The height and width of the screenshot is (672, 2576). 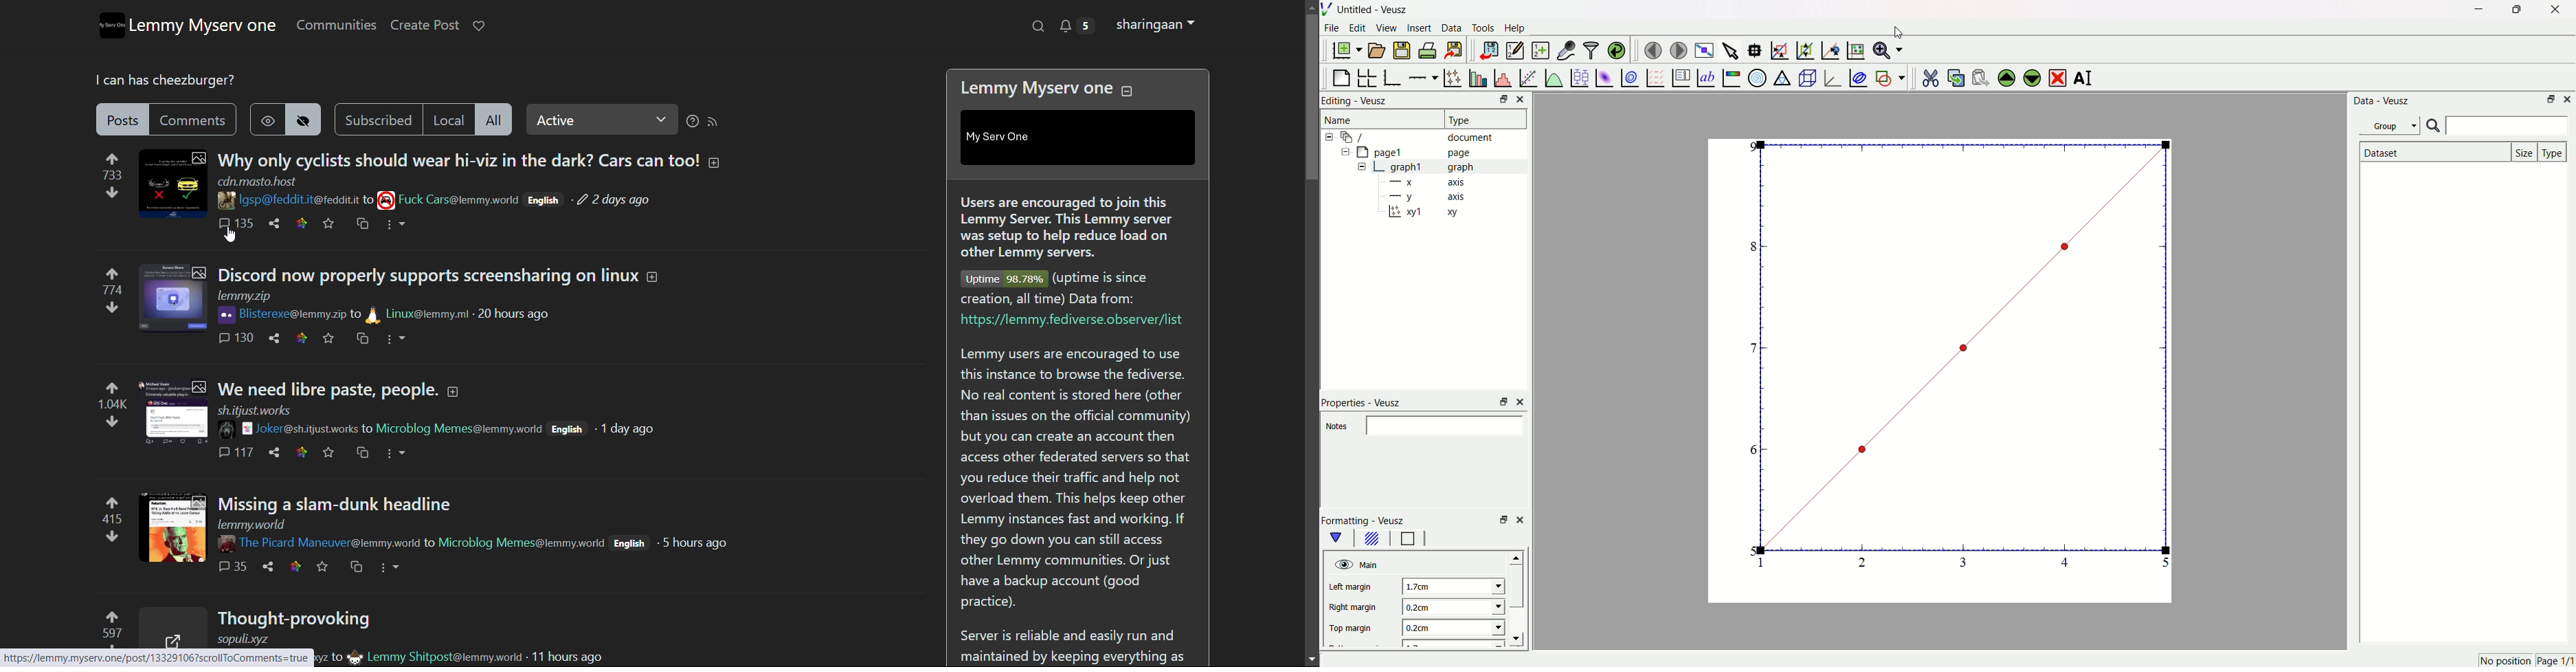 I want to click on reload linked datasets, so click(x=1617, y=48).